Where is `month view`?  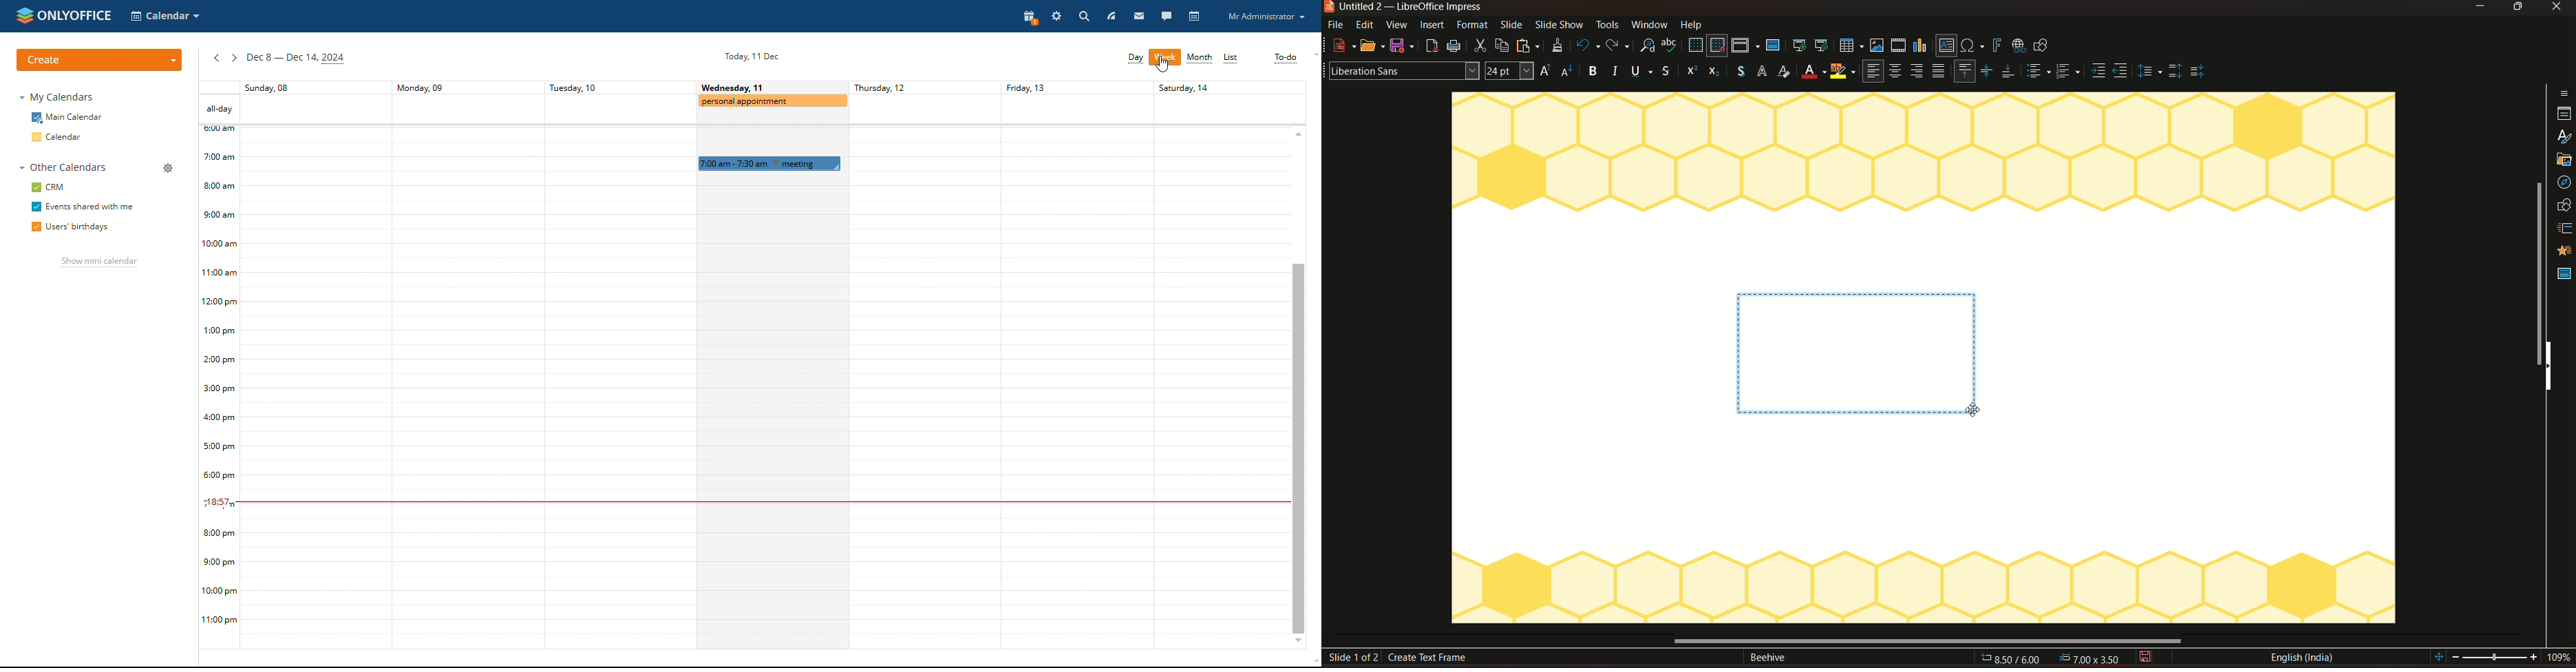 month view is located at coordinates (1199, 59).